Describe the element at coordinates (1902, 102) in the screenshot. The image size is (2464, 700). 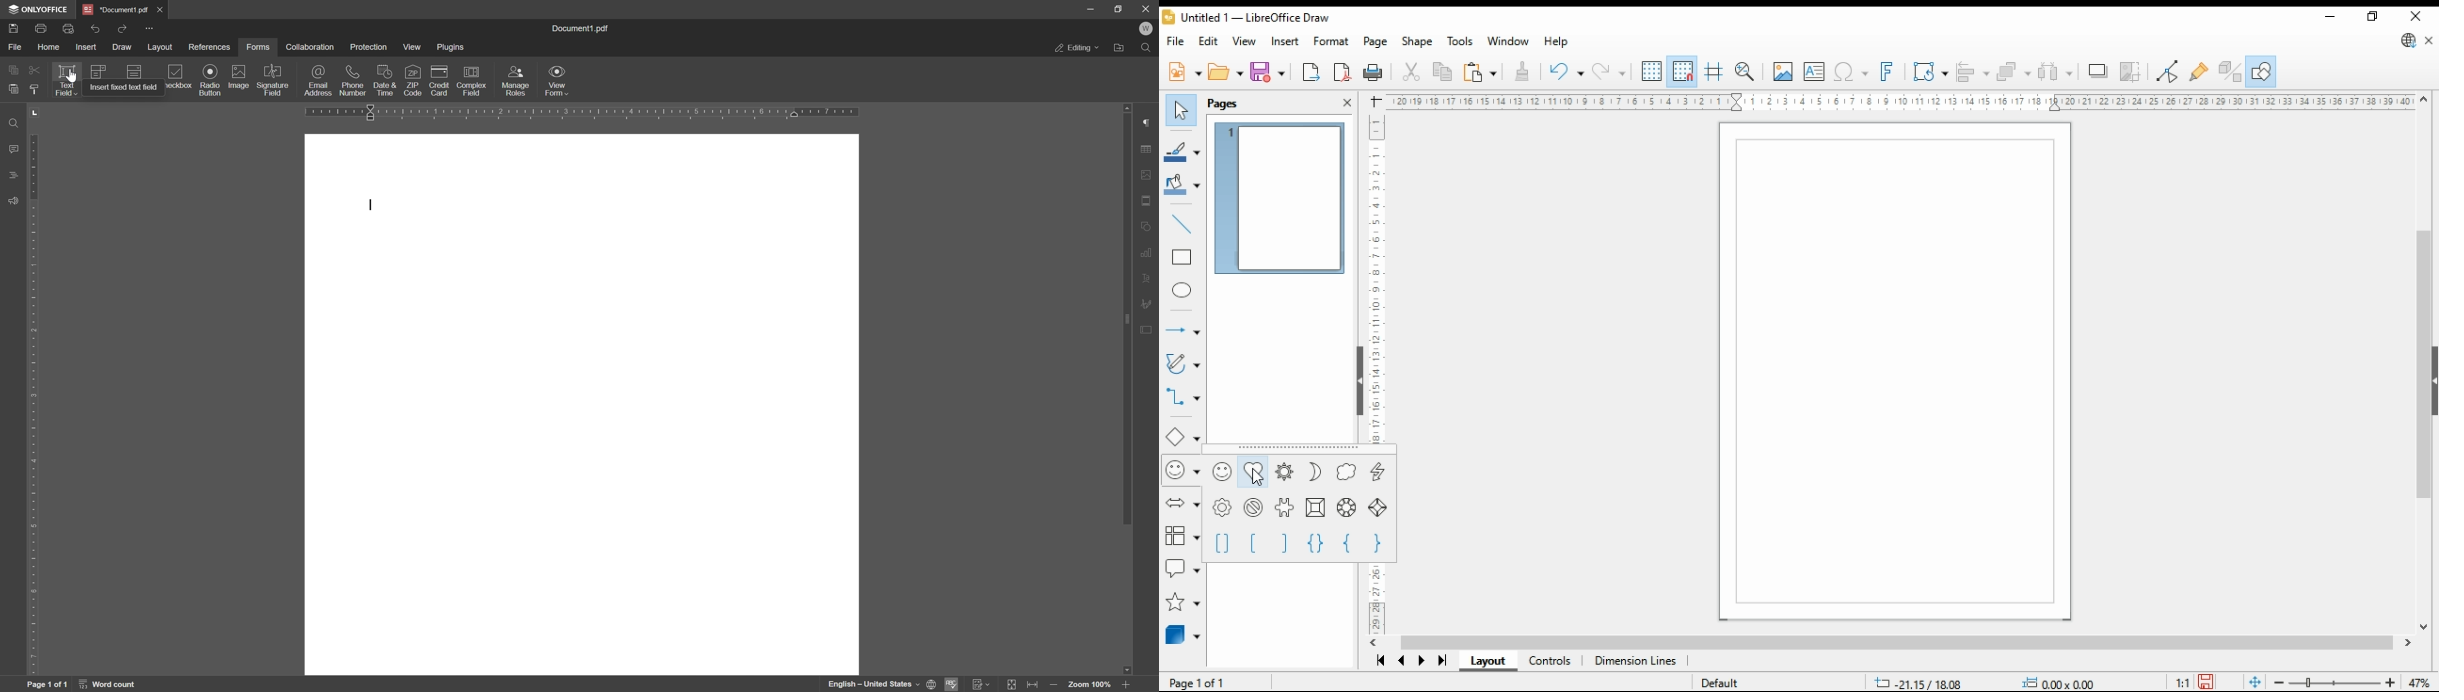
I see `Ruler` at that location.